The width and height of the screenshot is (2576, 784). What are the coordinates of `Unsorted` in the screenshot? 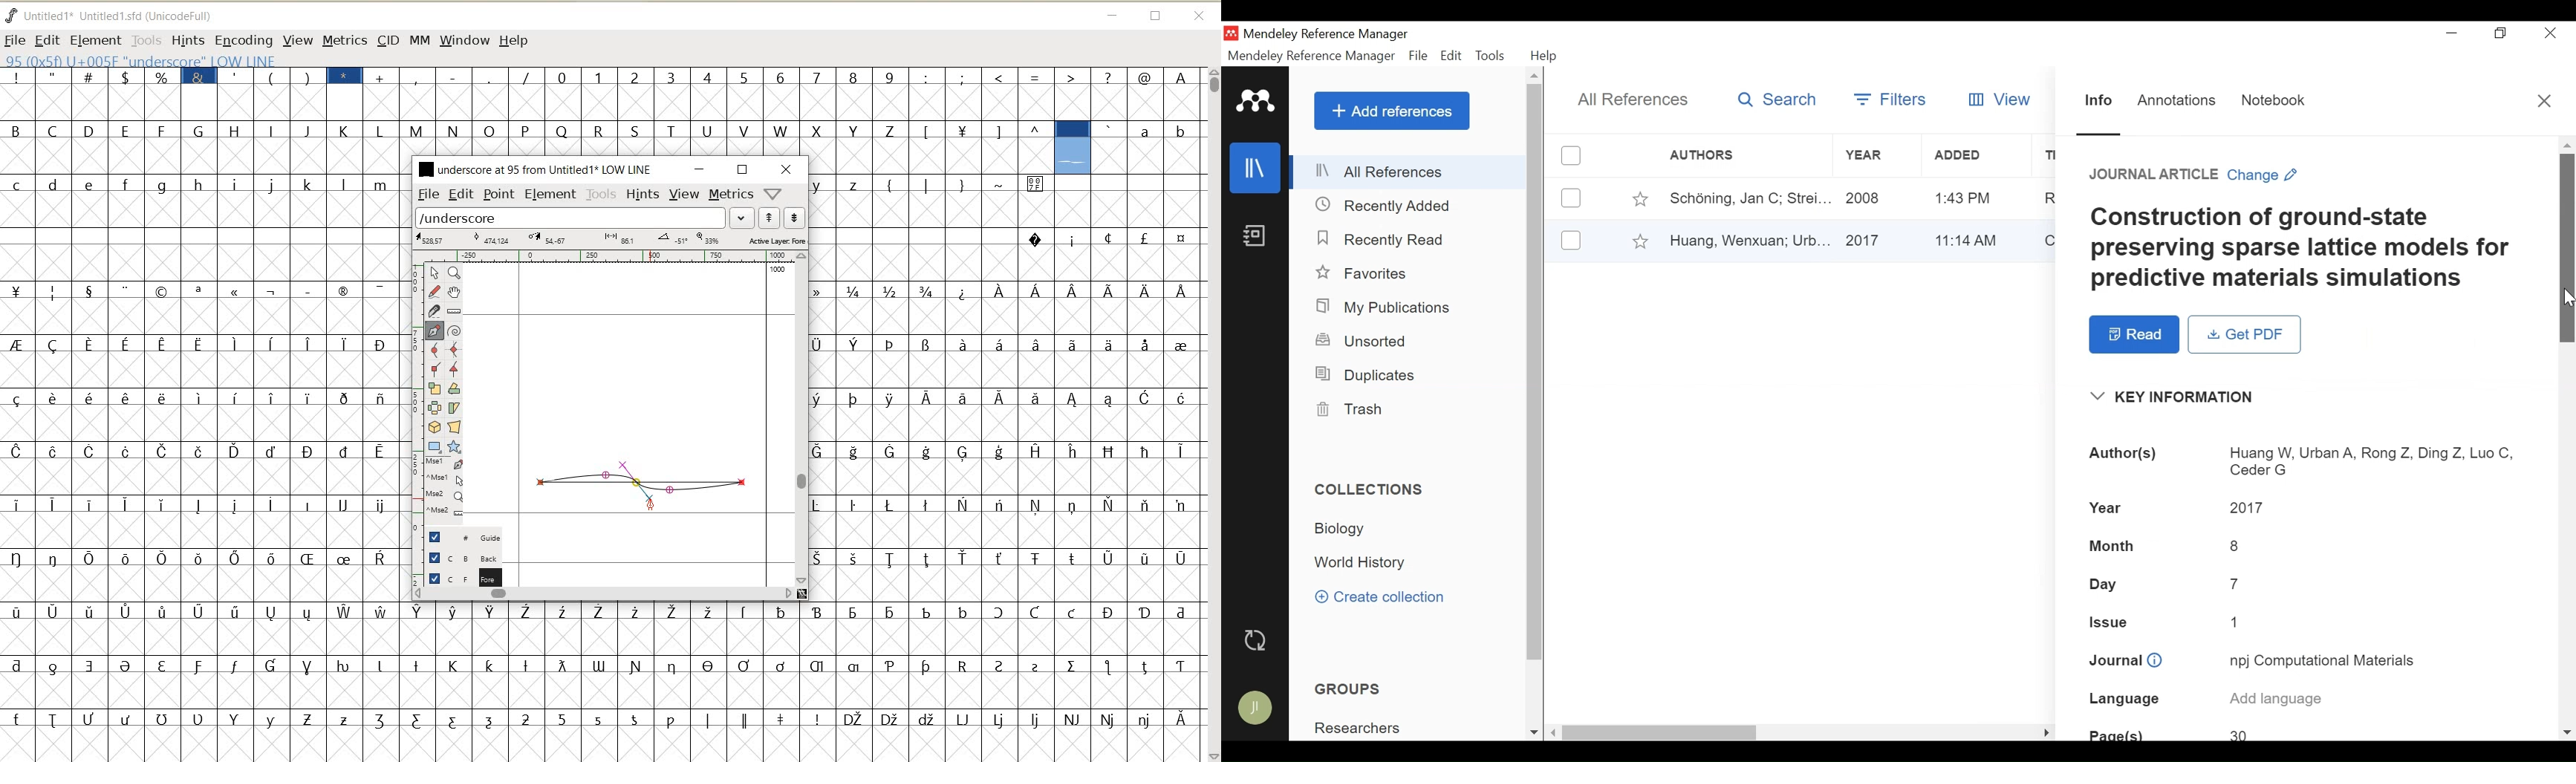 It's located at (1363, 341).